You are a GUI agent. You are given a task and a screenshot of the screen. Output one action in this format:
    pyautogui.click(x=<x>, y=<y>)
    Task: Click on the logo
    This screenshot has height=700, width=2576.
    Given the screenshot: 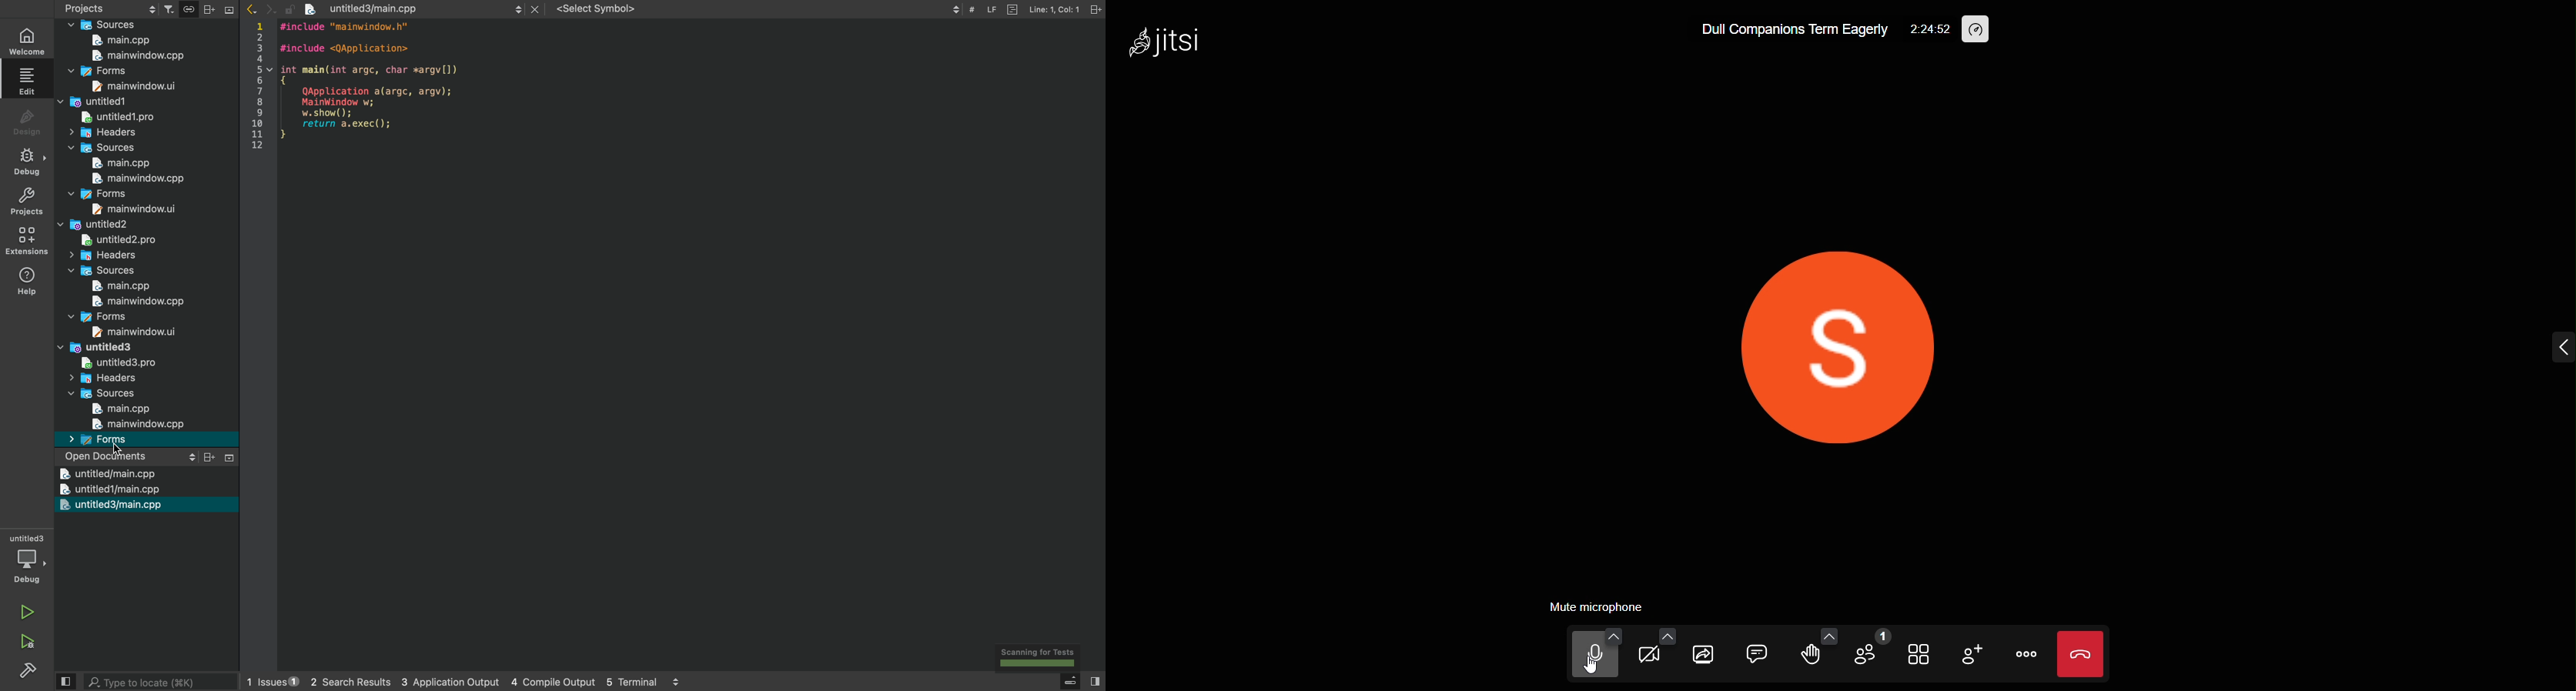 What is the action you would take?
    pyautogui.click(x=1165, y=44)
    